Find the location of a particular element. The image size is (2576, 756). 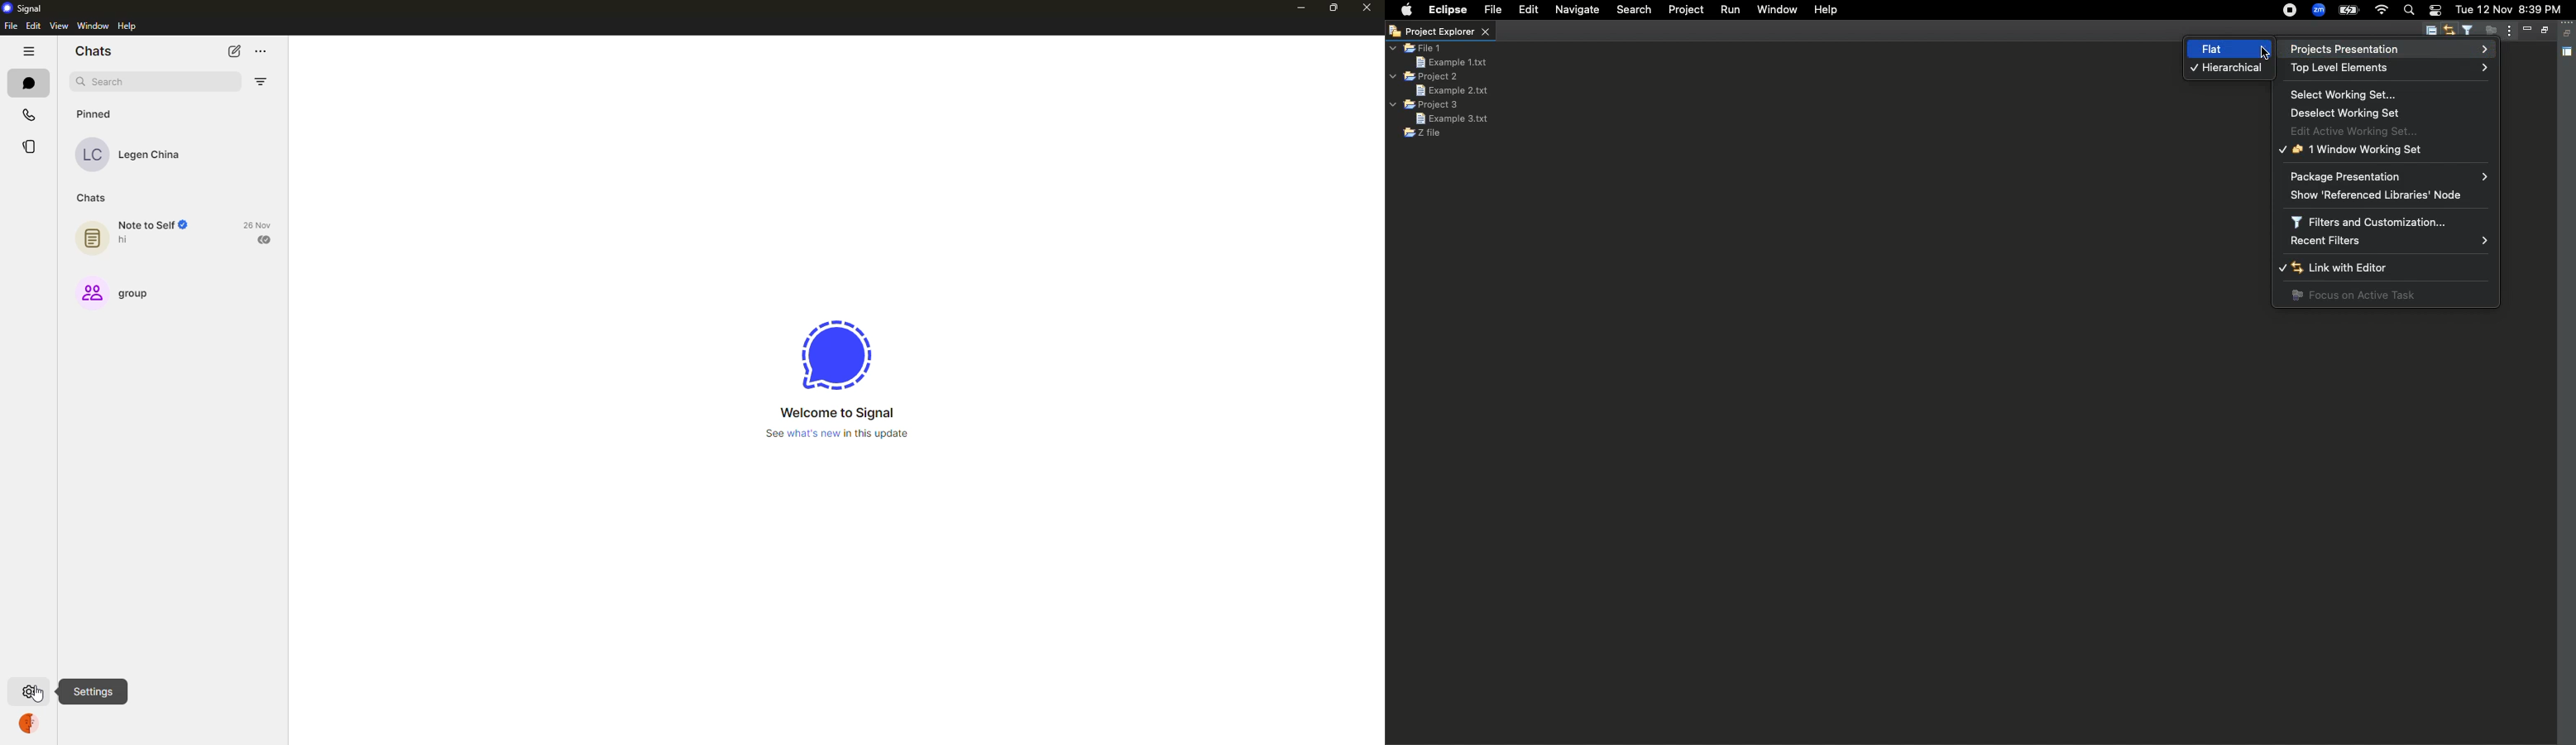

view is located at coordinates (58, 27).